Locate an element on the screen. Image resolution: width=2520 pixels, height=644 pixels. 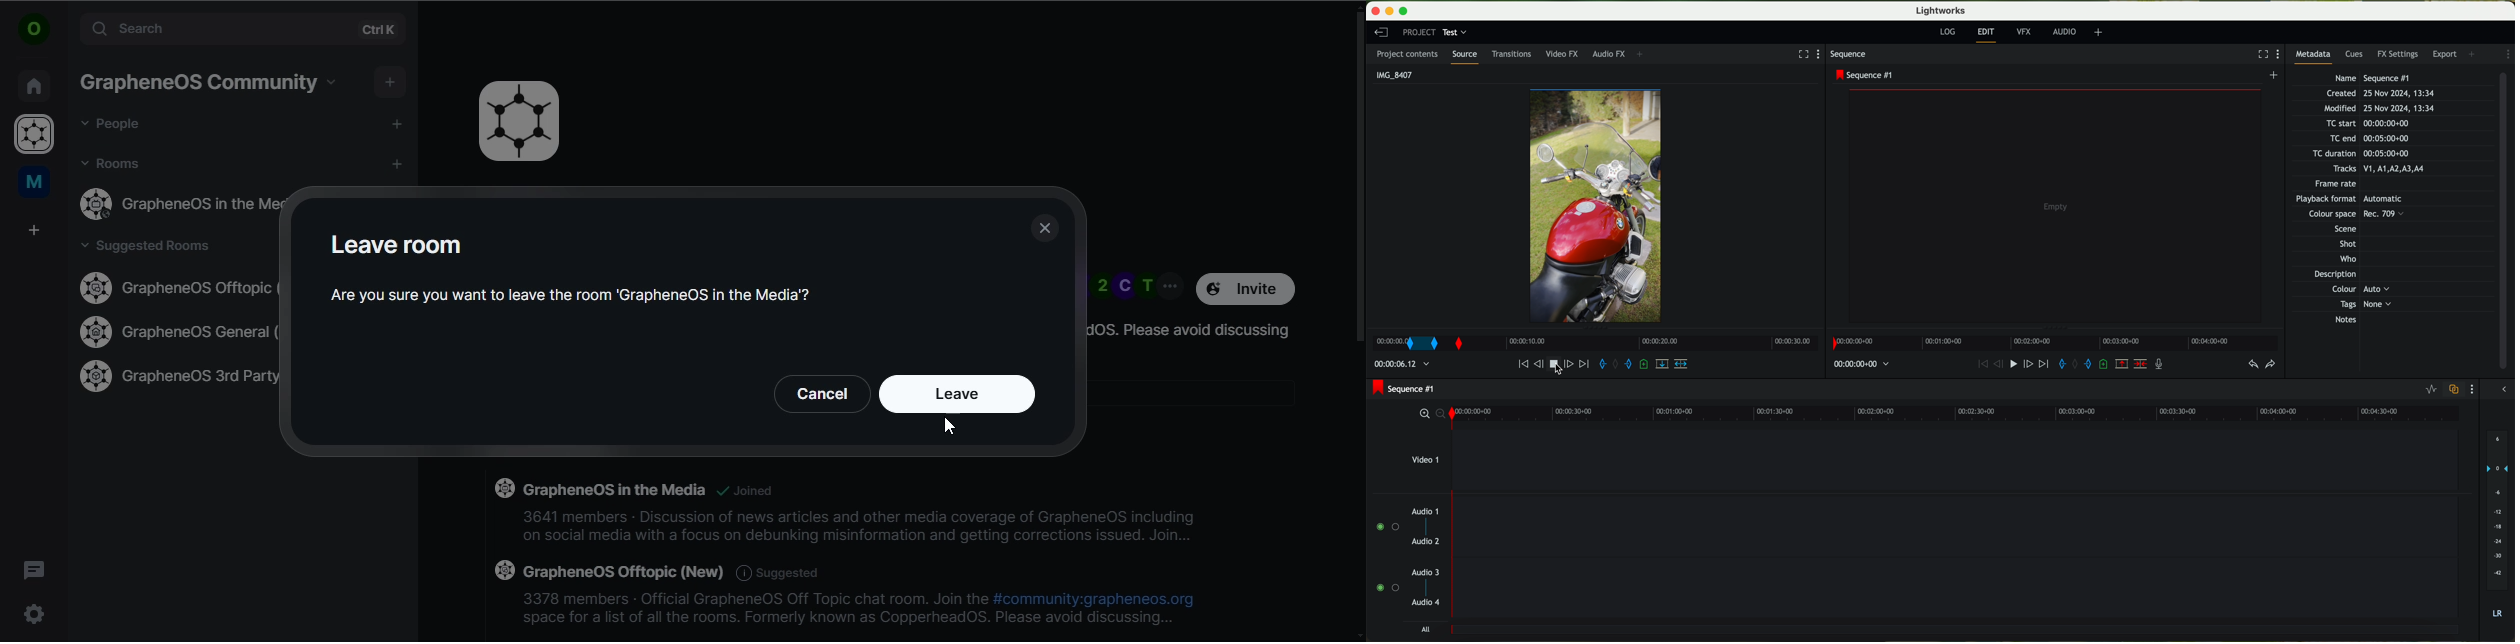
Lightworks is located at coordinates (1940, 11).